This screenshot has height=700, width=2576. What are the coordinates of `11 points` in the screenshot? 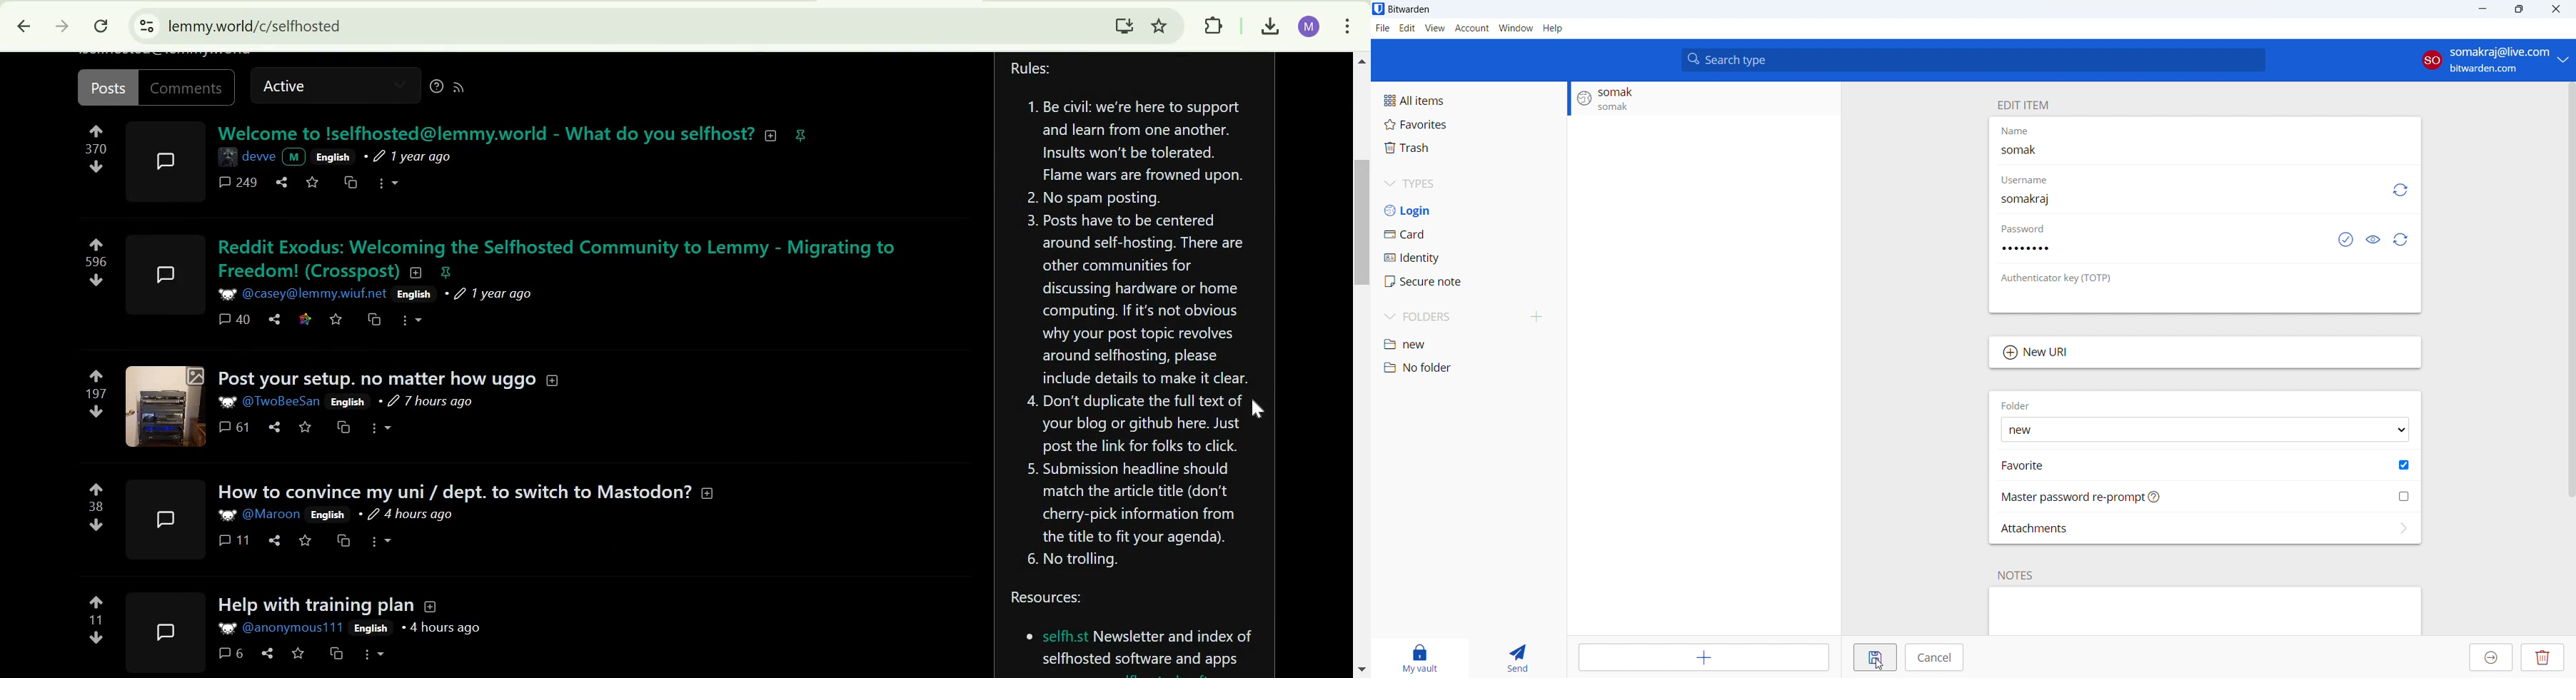 It's located at (96, 619).